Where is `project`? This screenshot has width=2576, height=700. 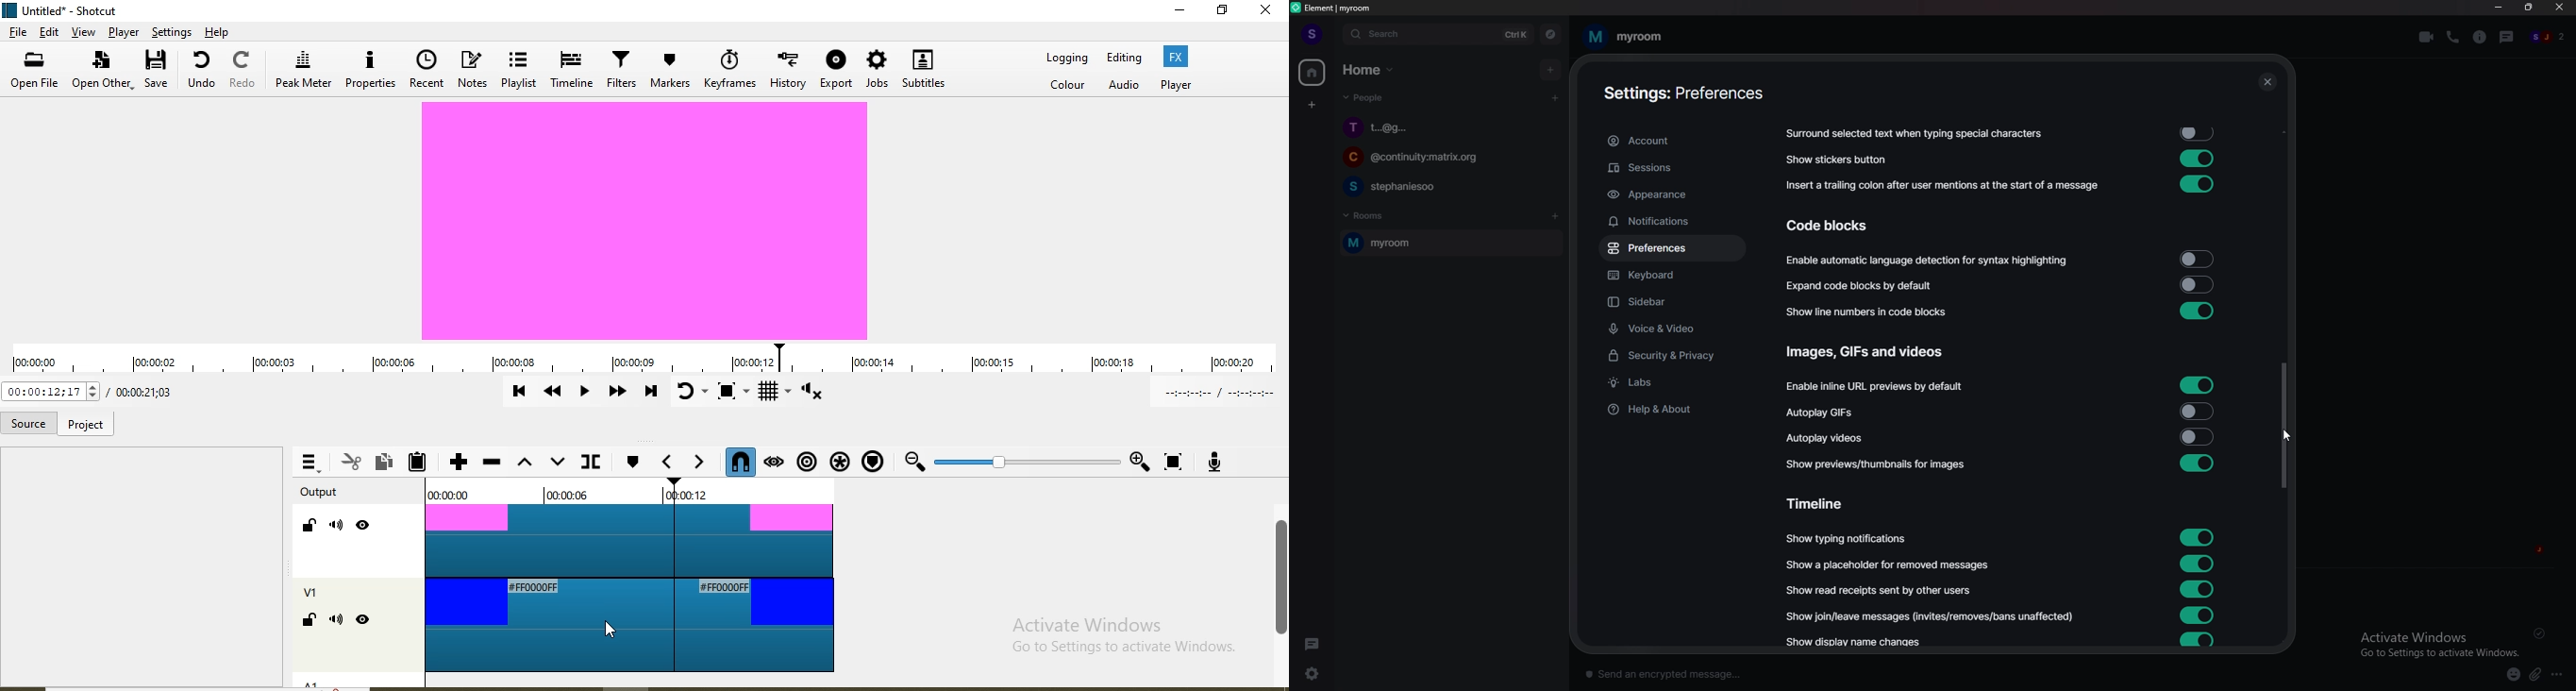
project is located at coordinates (86, 424).